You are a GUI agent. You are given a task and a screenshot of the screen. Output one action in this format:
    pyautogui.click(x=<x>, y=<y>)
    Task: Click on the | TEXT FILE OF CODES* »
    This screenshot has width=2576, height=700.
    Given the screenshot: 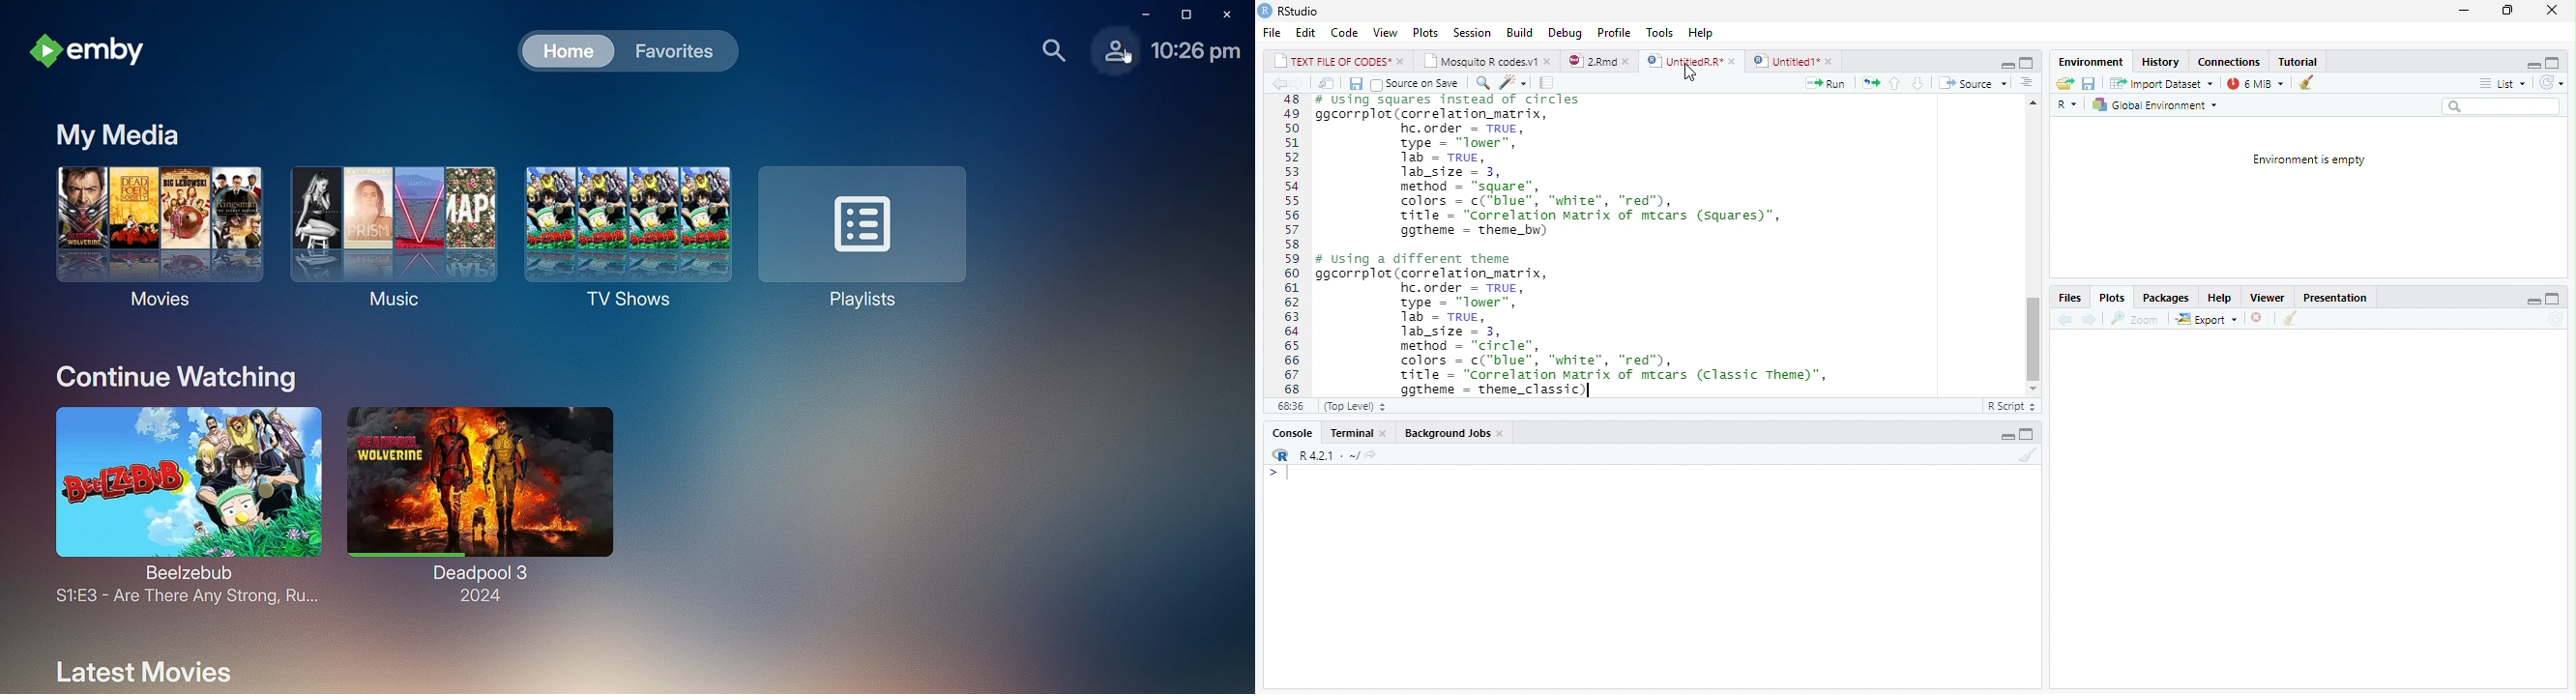 What is the action you would take?
    pyautogui.click(x=1340, y=61)
    